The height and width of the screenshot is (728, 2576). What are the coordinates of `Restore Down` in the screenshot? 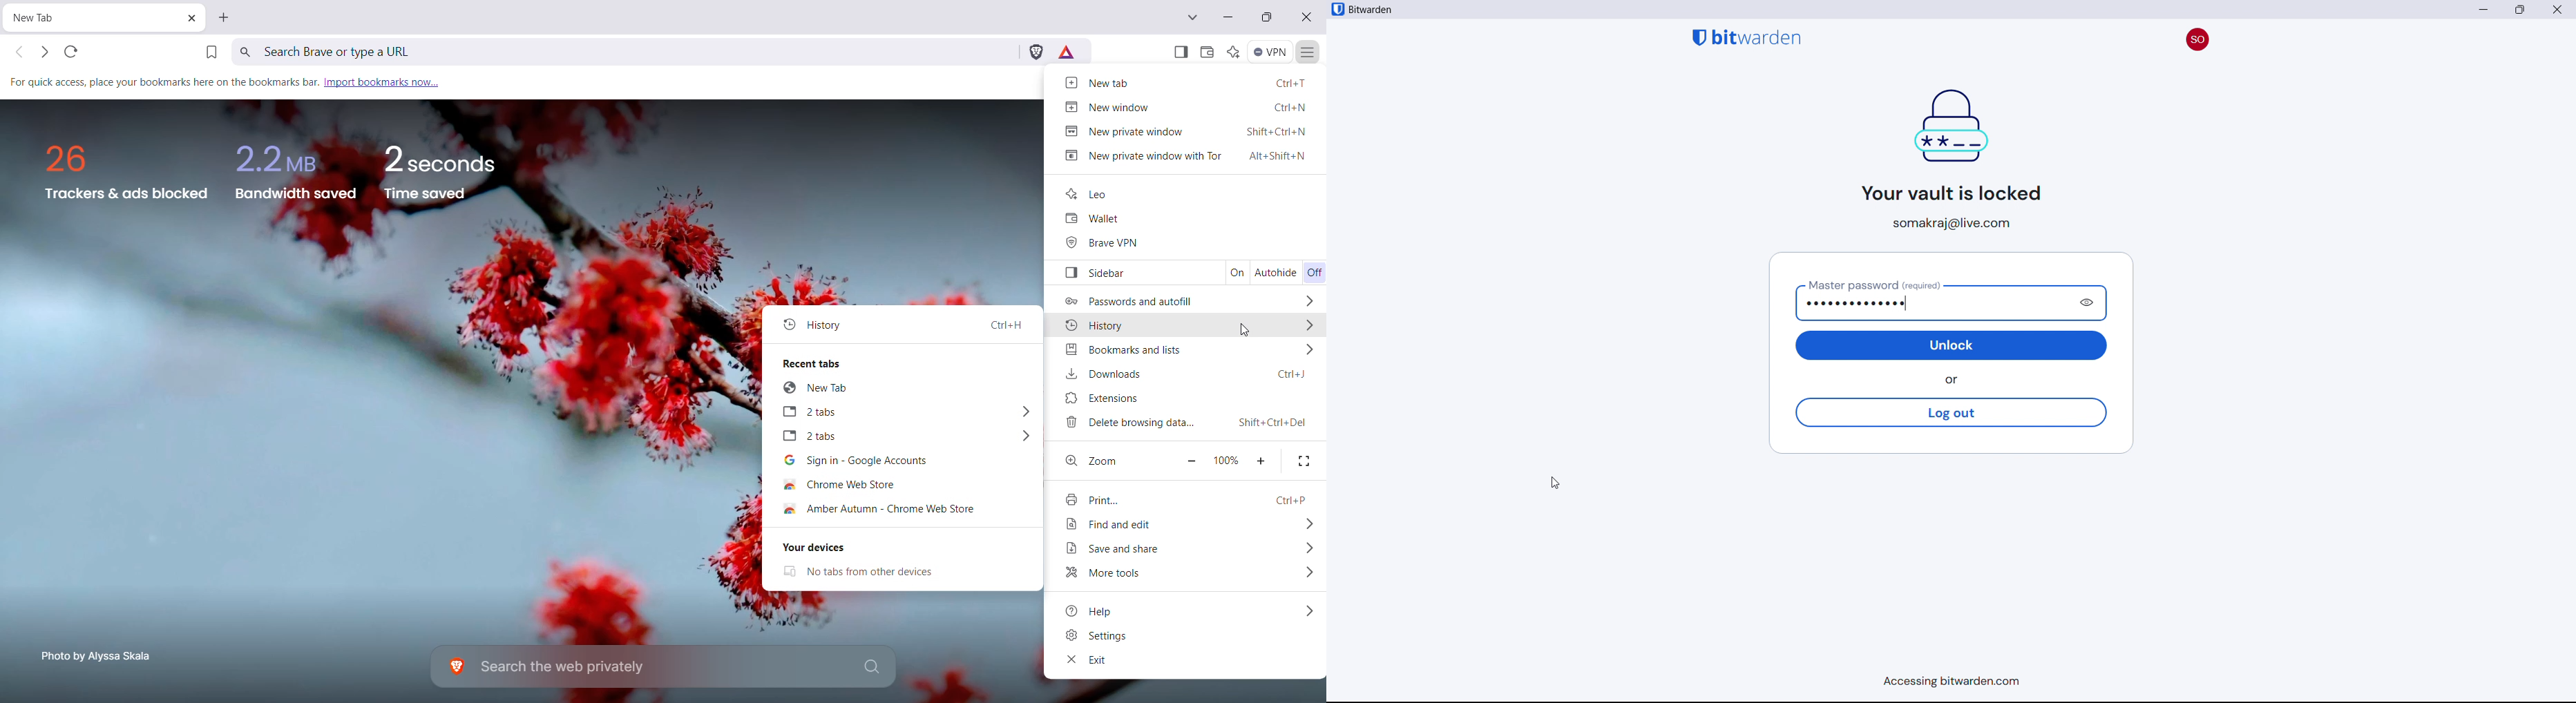 It's located at (1266, 19).